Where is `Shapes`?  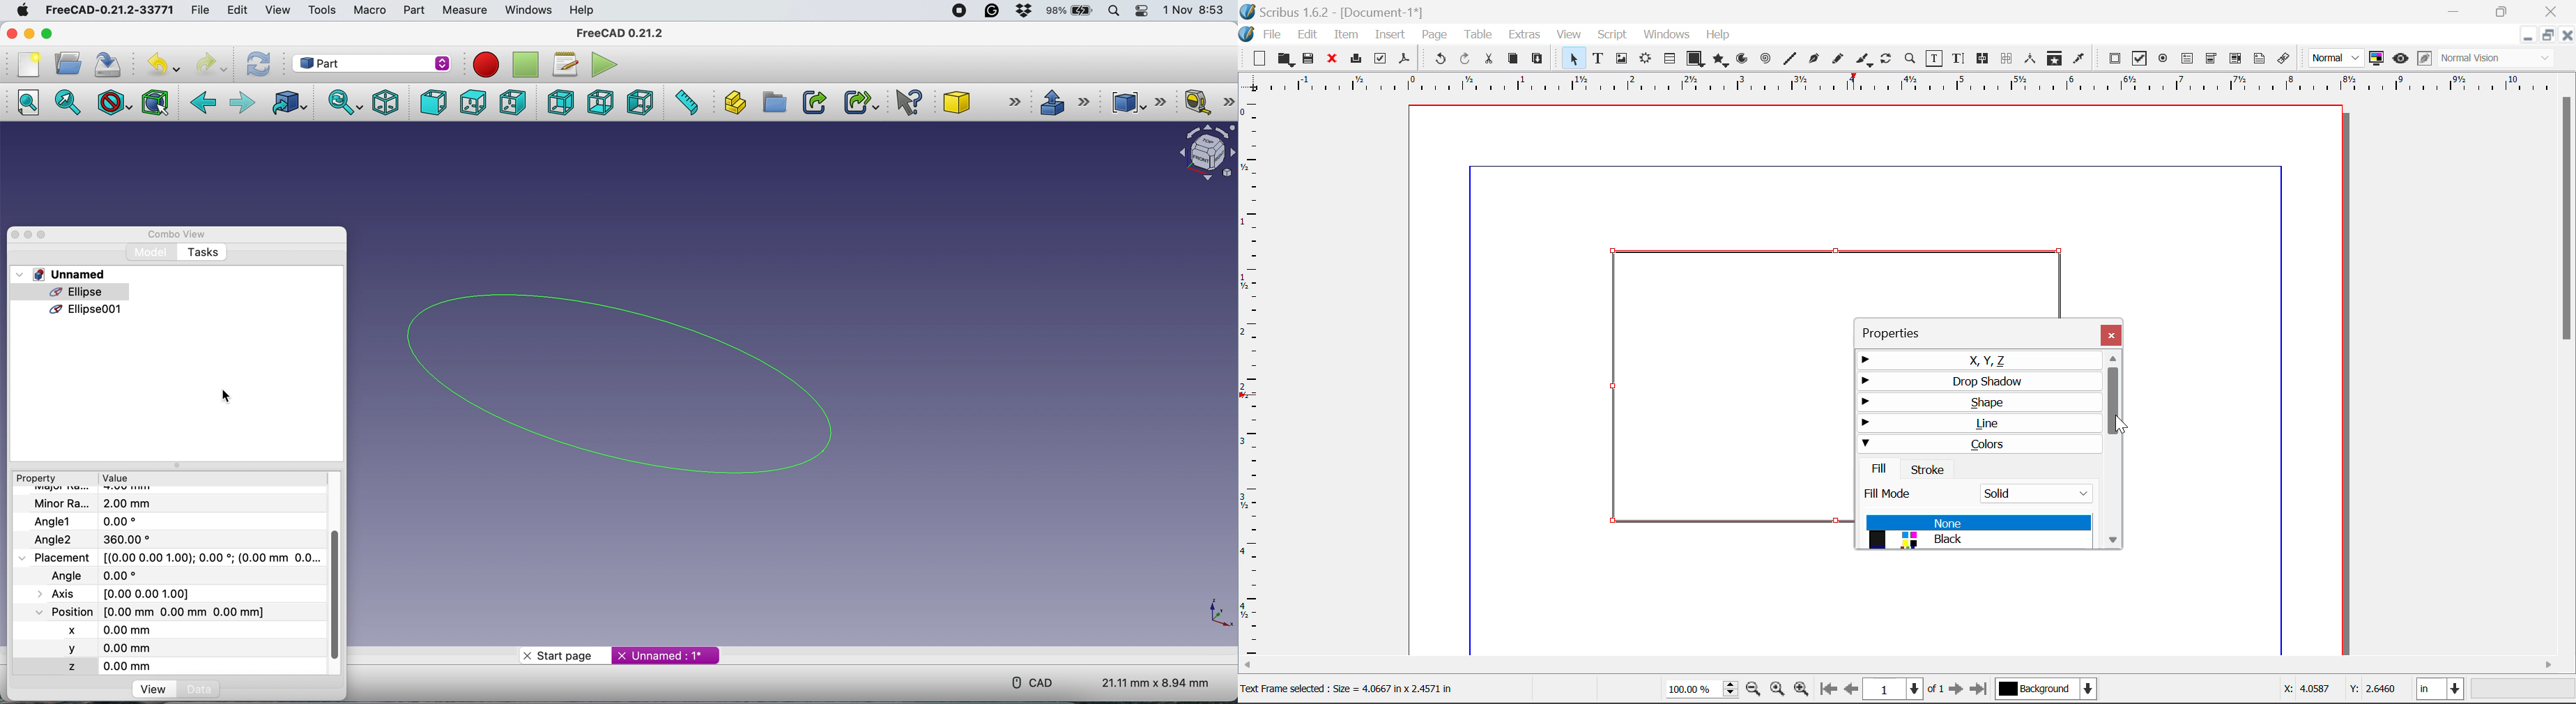
Shapes is located at coordinates (1695, 58).